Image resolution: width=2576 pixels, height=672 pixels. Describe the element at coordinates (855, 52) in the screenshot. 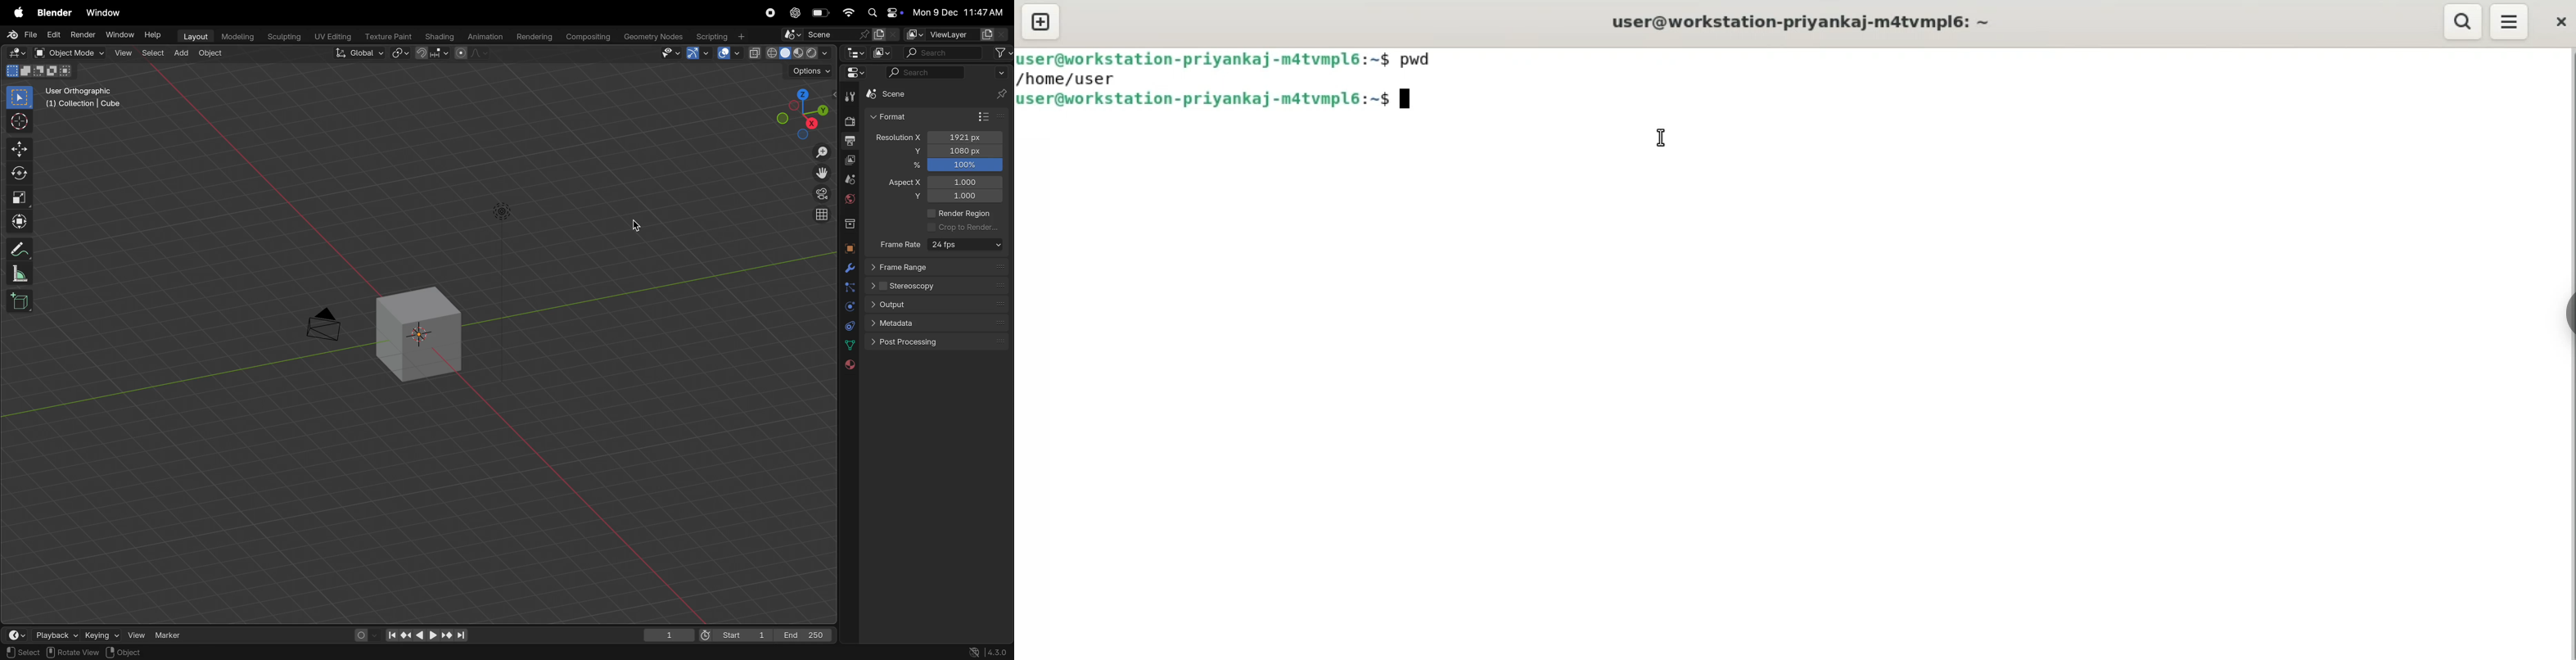

I see `editor type` at that location.